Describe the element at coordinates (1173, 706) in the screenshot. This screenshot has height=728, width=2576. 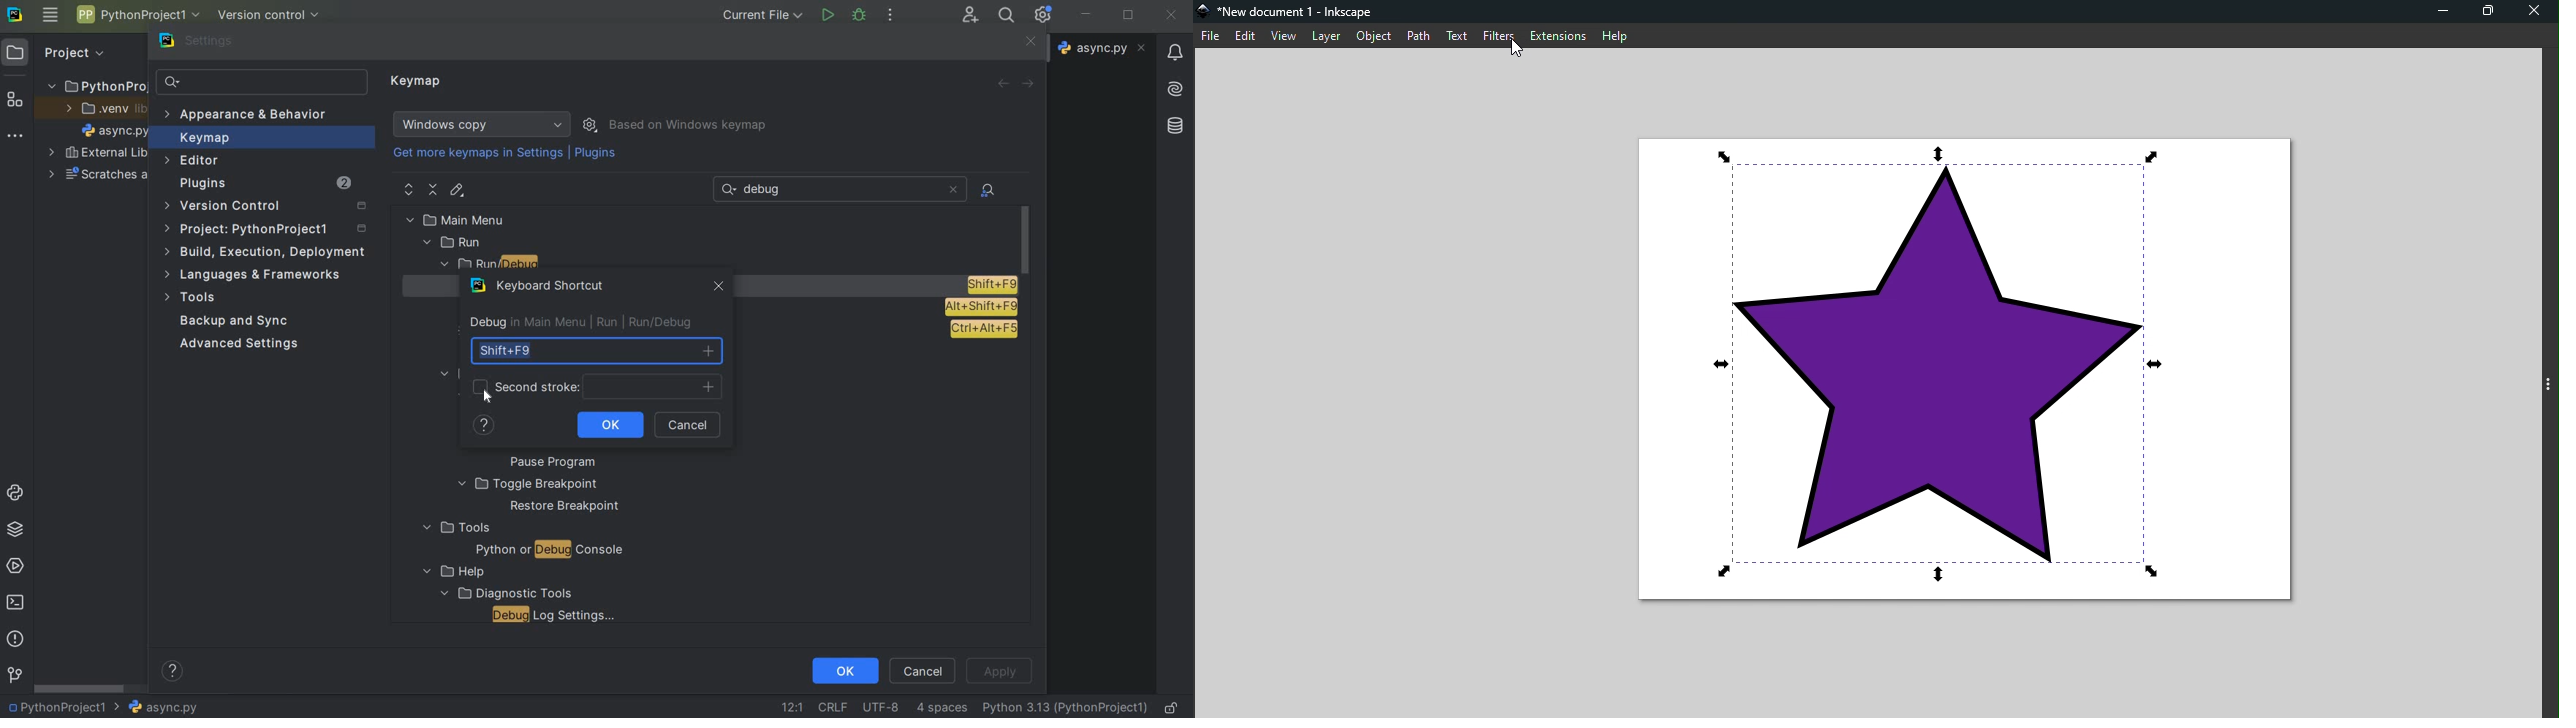
I see `make file readable only` at that location.